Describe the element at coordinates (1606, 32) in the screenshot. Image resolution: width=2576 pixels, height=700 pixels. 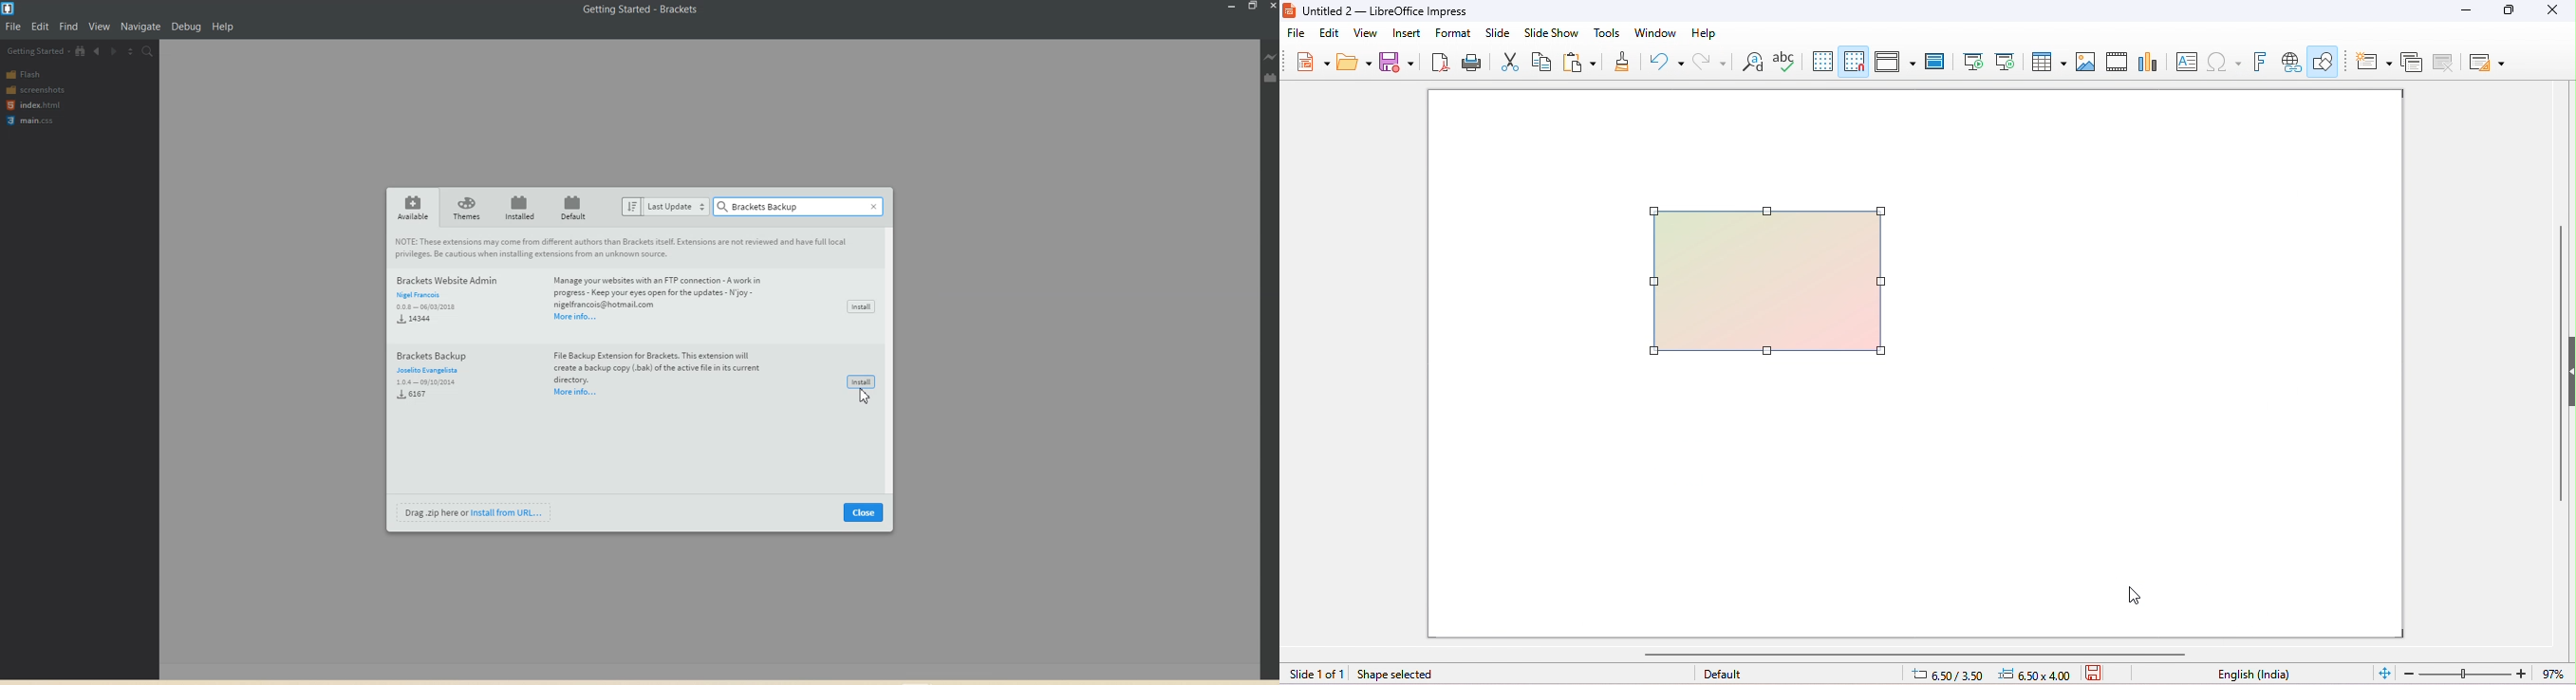
I see `tools` at that location.